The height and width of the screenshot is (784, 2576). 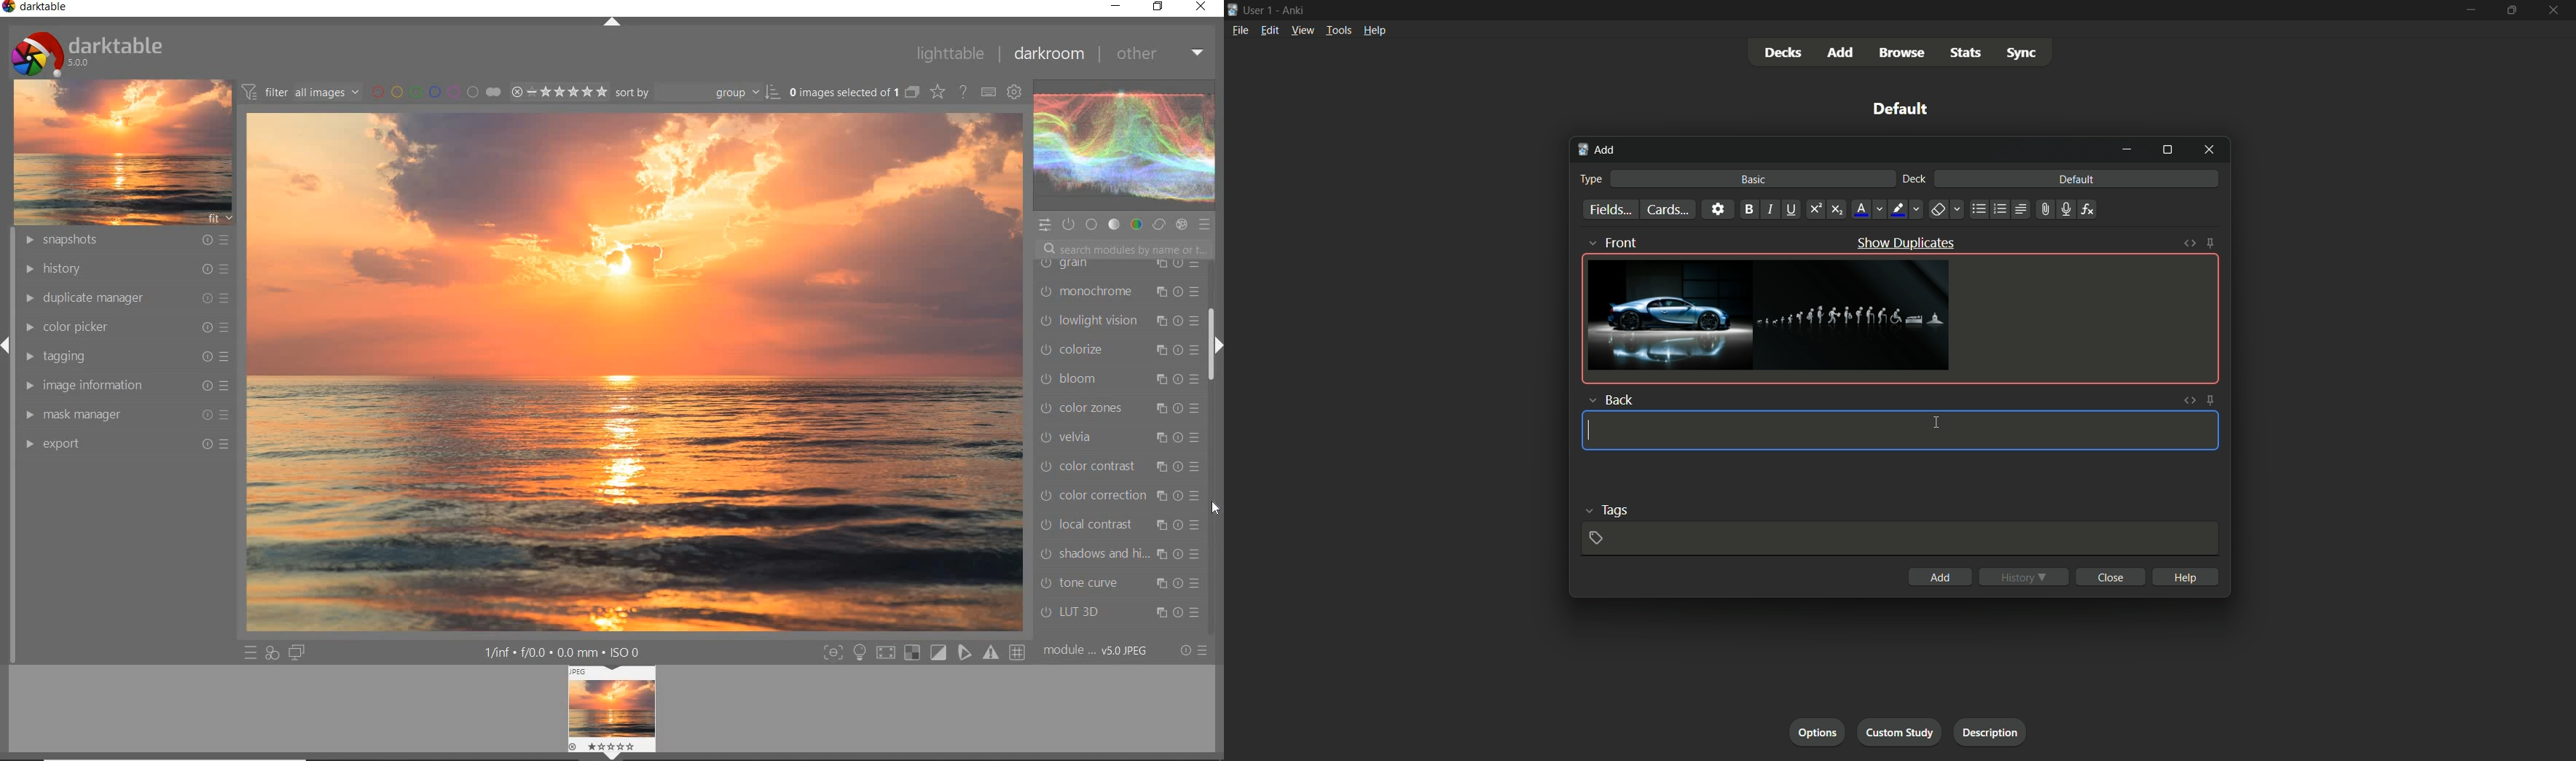 What do you see at coordinates (2167, 151) in the screenshot?
I see `maximize` at bounding box center [2167, 151].